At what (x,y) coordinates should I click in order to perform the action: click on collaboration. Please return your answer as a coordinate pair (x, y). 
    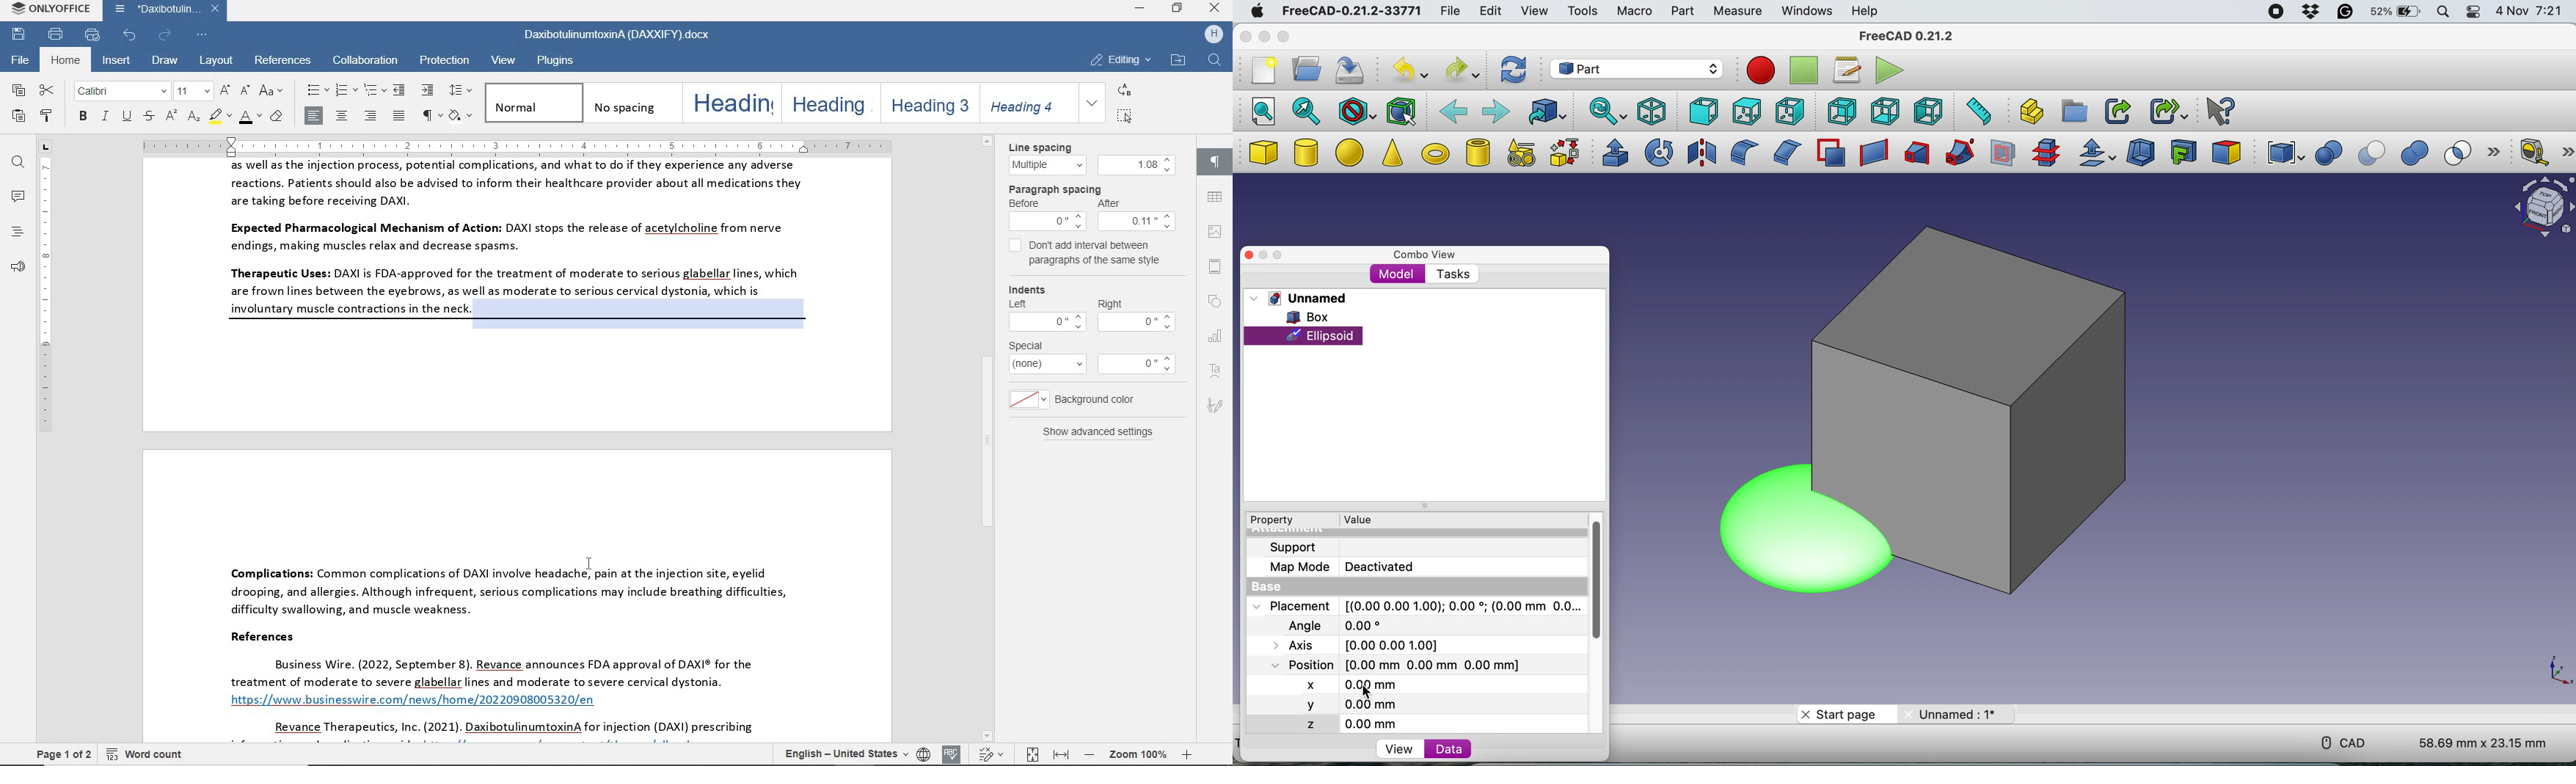
    Looking at the image, I should click on (364, 62).